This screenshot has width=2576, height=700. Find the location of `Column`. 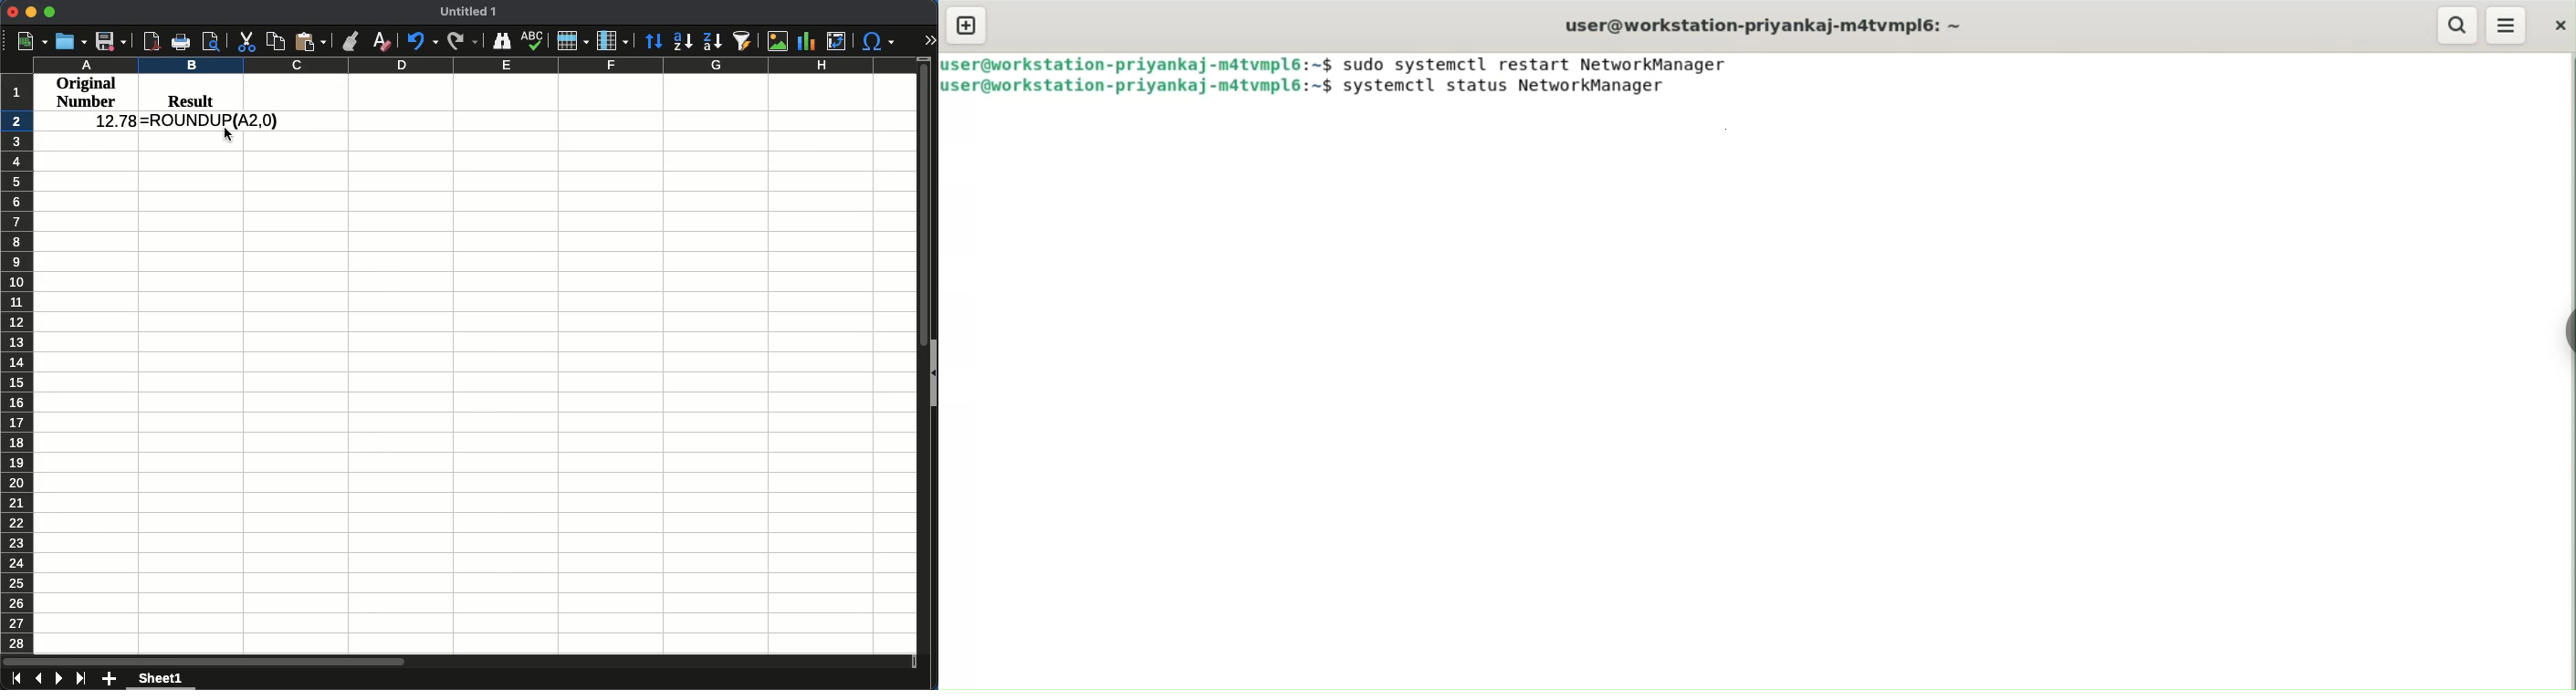

Column is located at coordinates (470, 67).